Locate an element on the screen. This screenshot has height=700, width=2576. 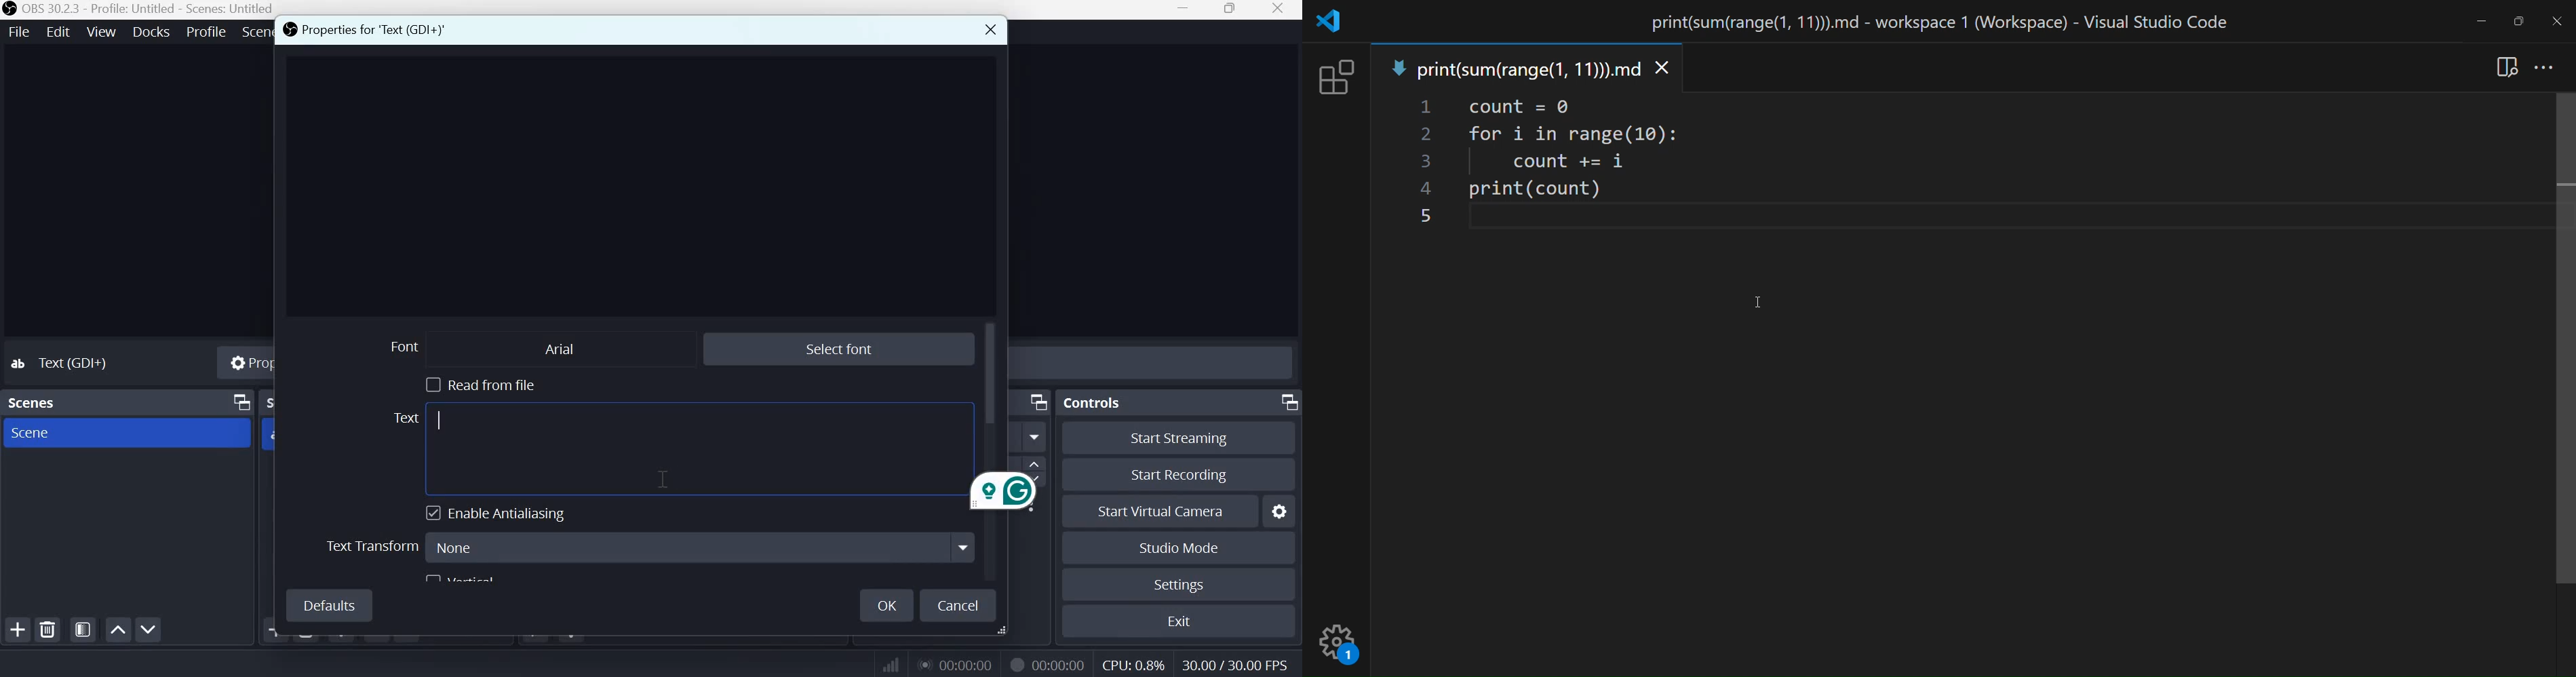
Arial is located at coordinates (555, 348).